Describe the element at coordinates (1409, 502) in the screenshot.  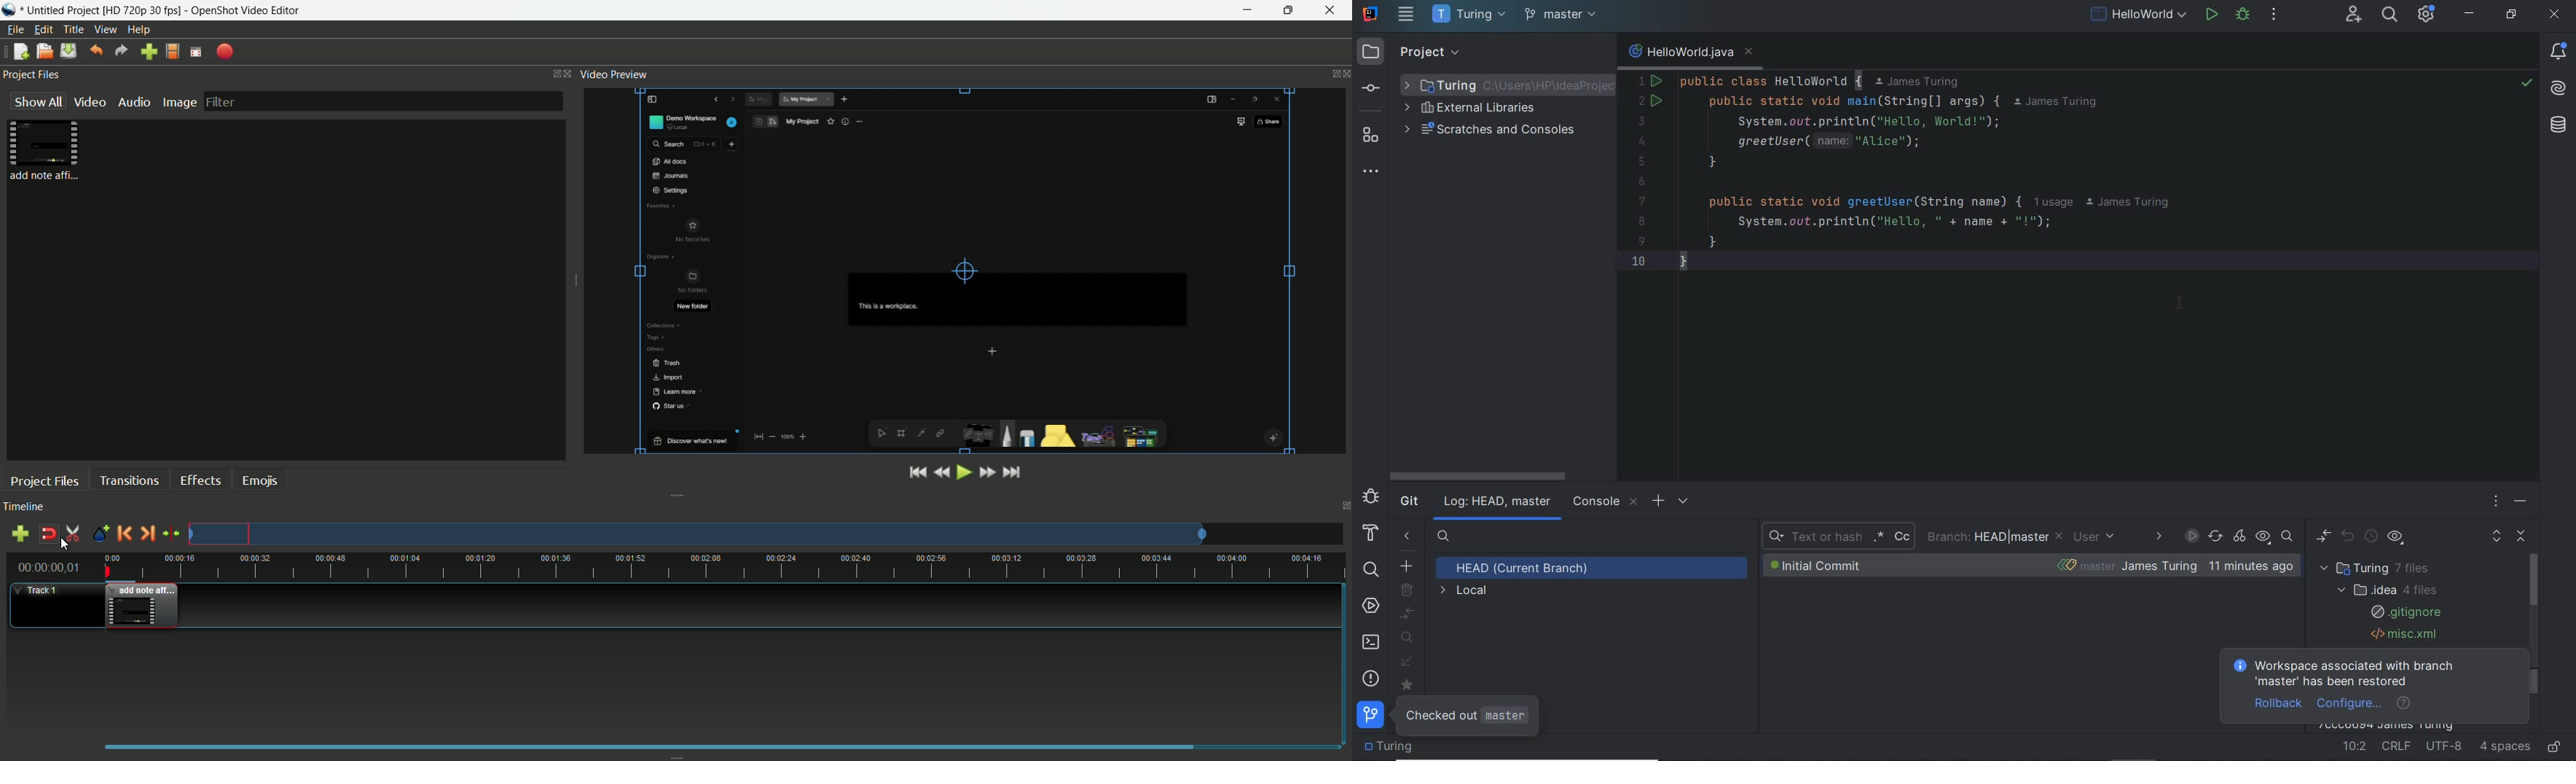
I see `git` at that location.